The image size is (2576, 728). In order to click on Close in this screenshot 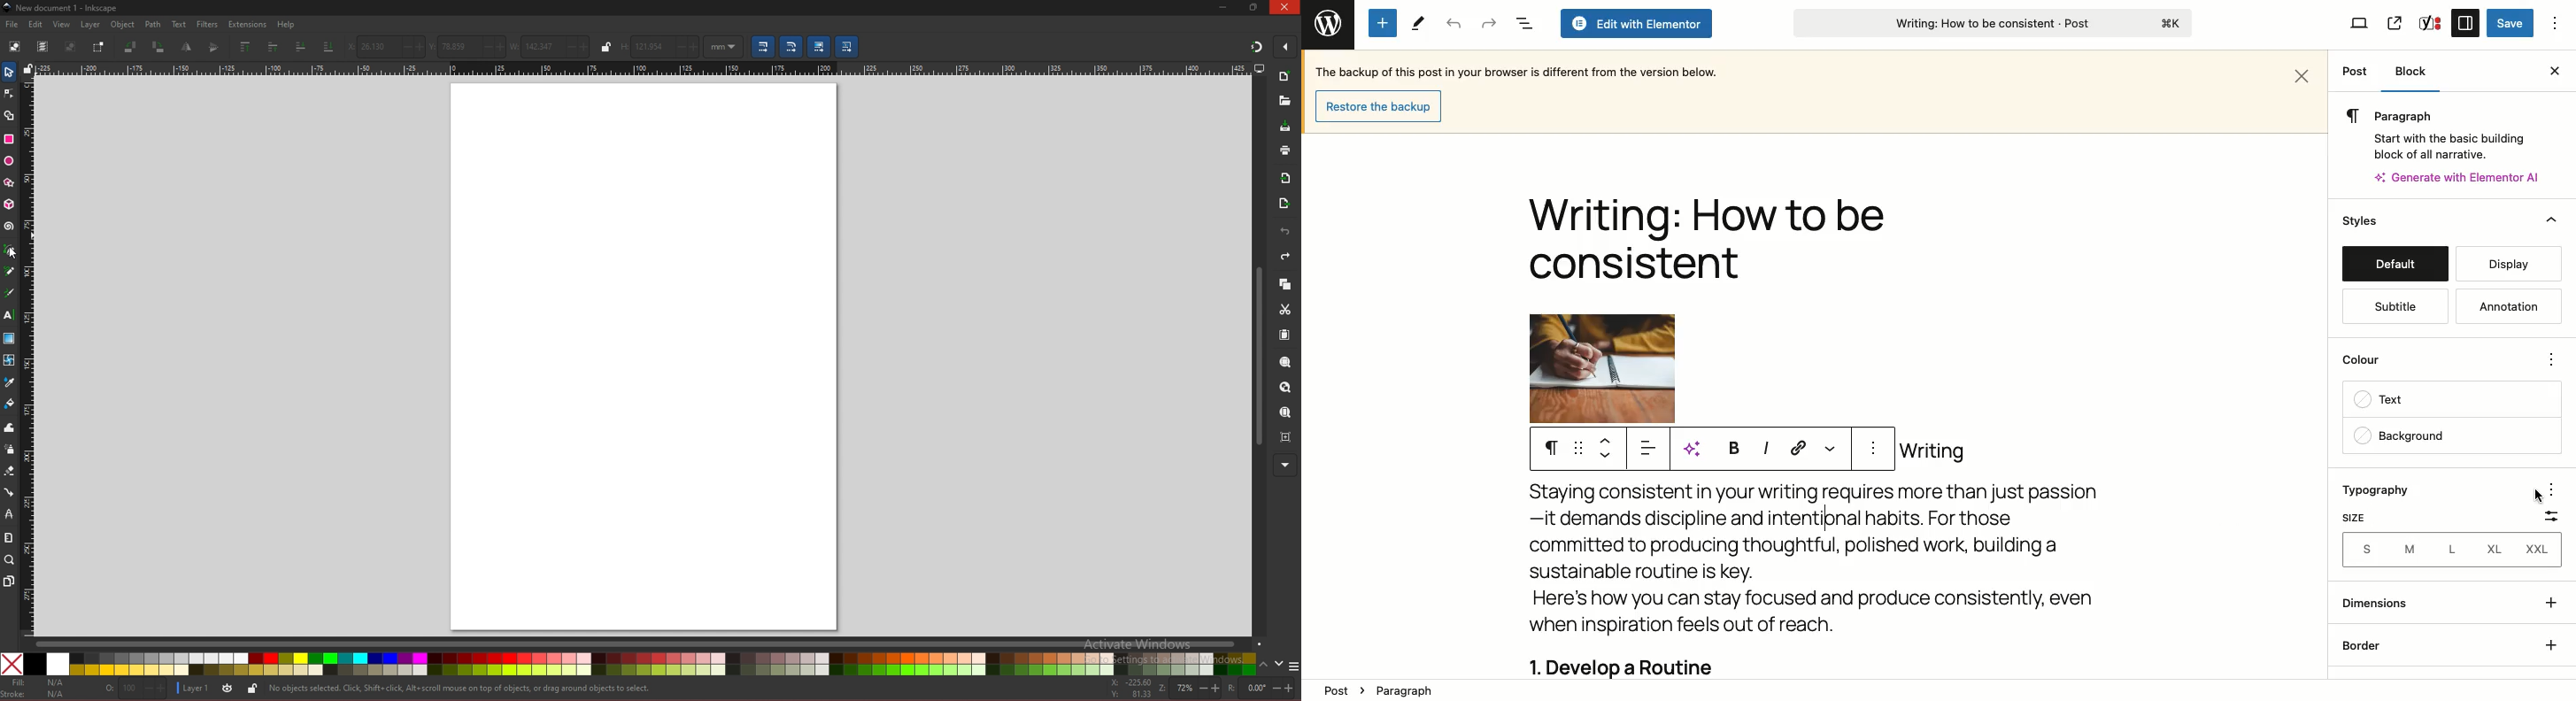, I will do `click(2551, 71)`.